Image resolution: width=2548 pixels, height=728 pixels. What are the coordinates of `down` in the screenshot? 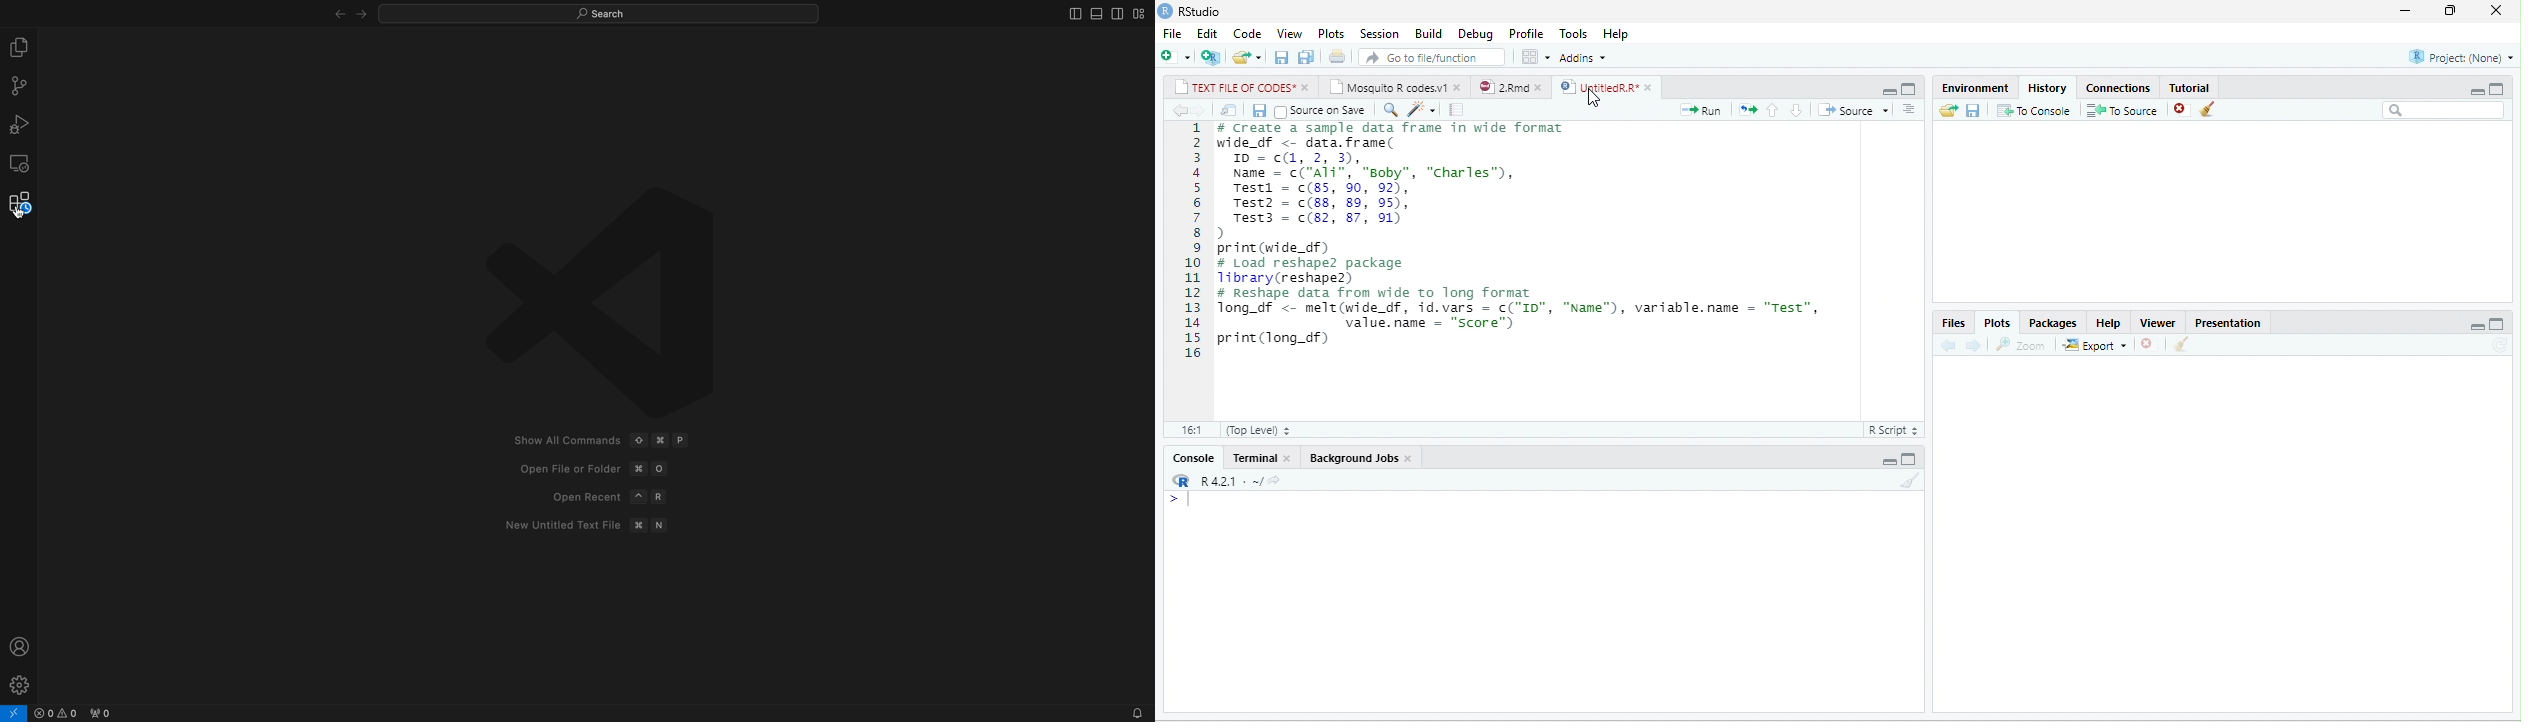 It's located at (1912, 112).